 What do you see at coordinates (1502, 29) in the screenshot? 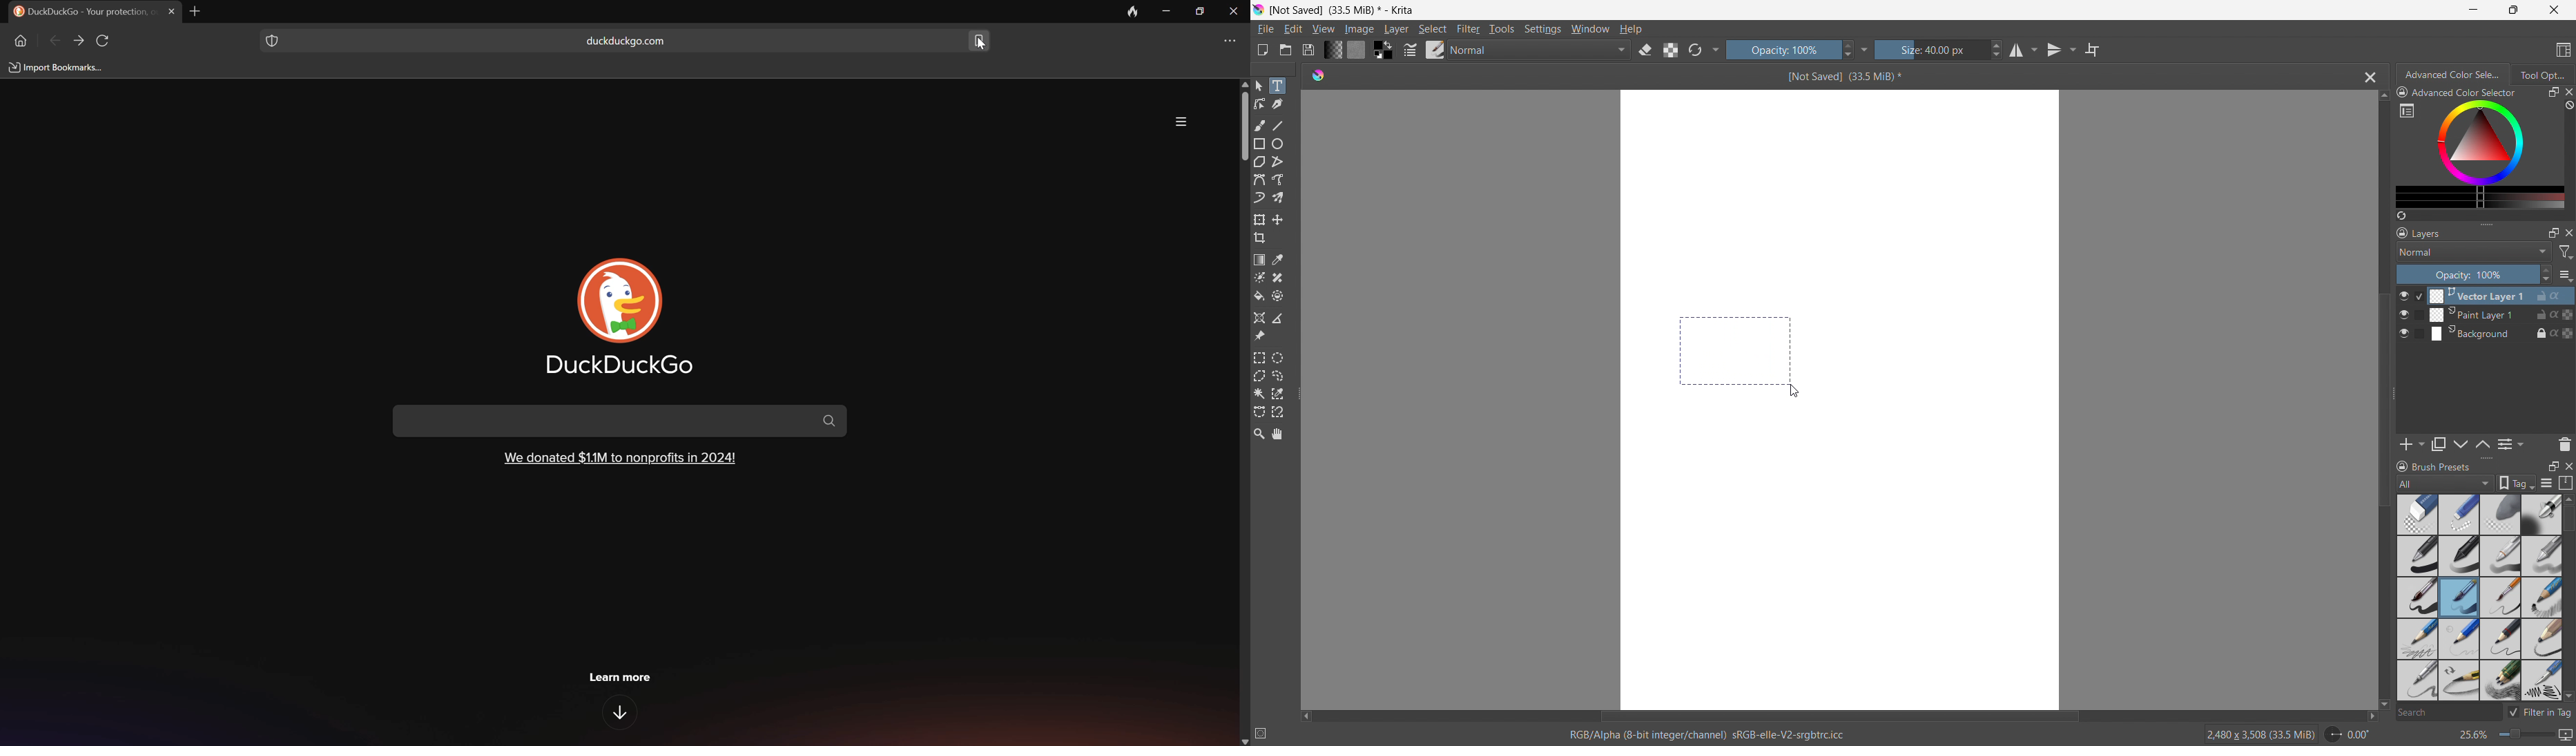
I see `tools` at bounding box center [1502, 29].